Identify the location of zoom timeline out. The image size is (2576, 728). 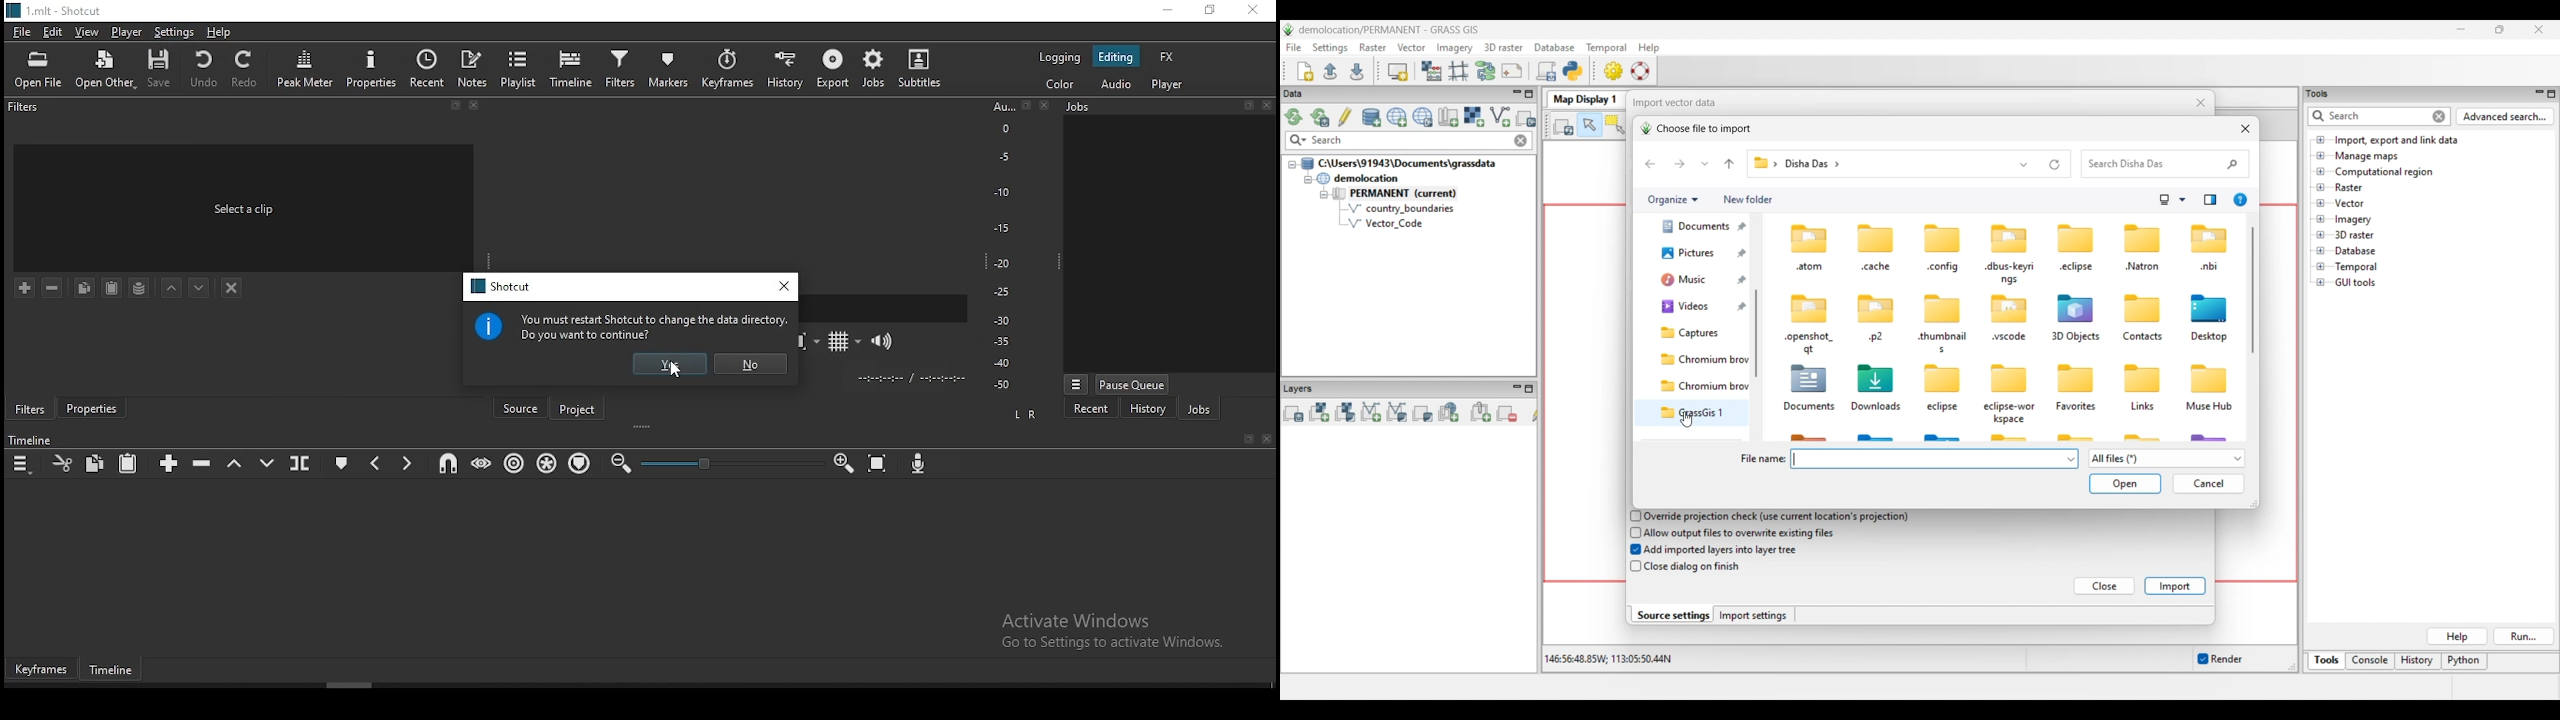
(621, 462).